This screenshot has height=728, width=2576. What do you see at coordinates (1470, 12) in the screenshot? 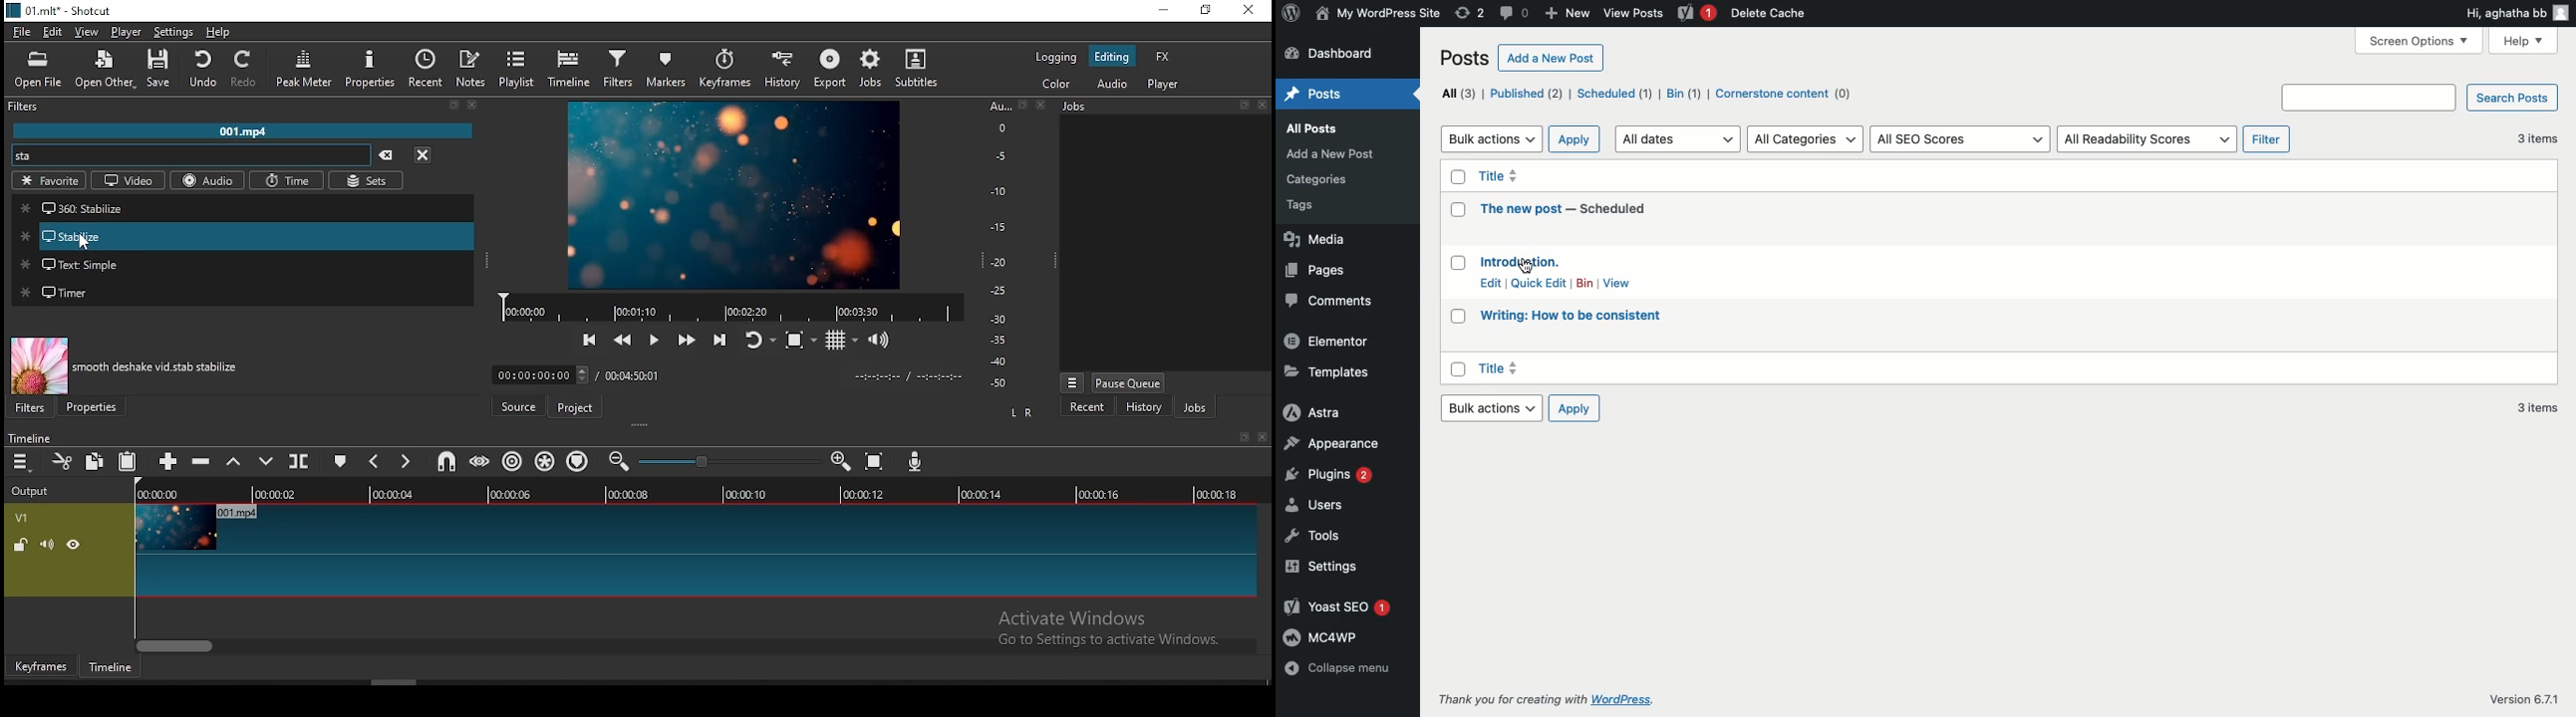
I see `Revision` at bounding box center [1470, 12].